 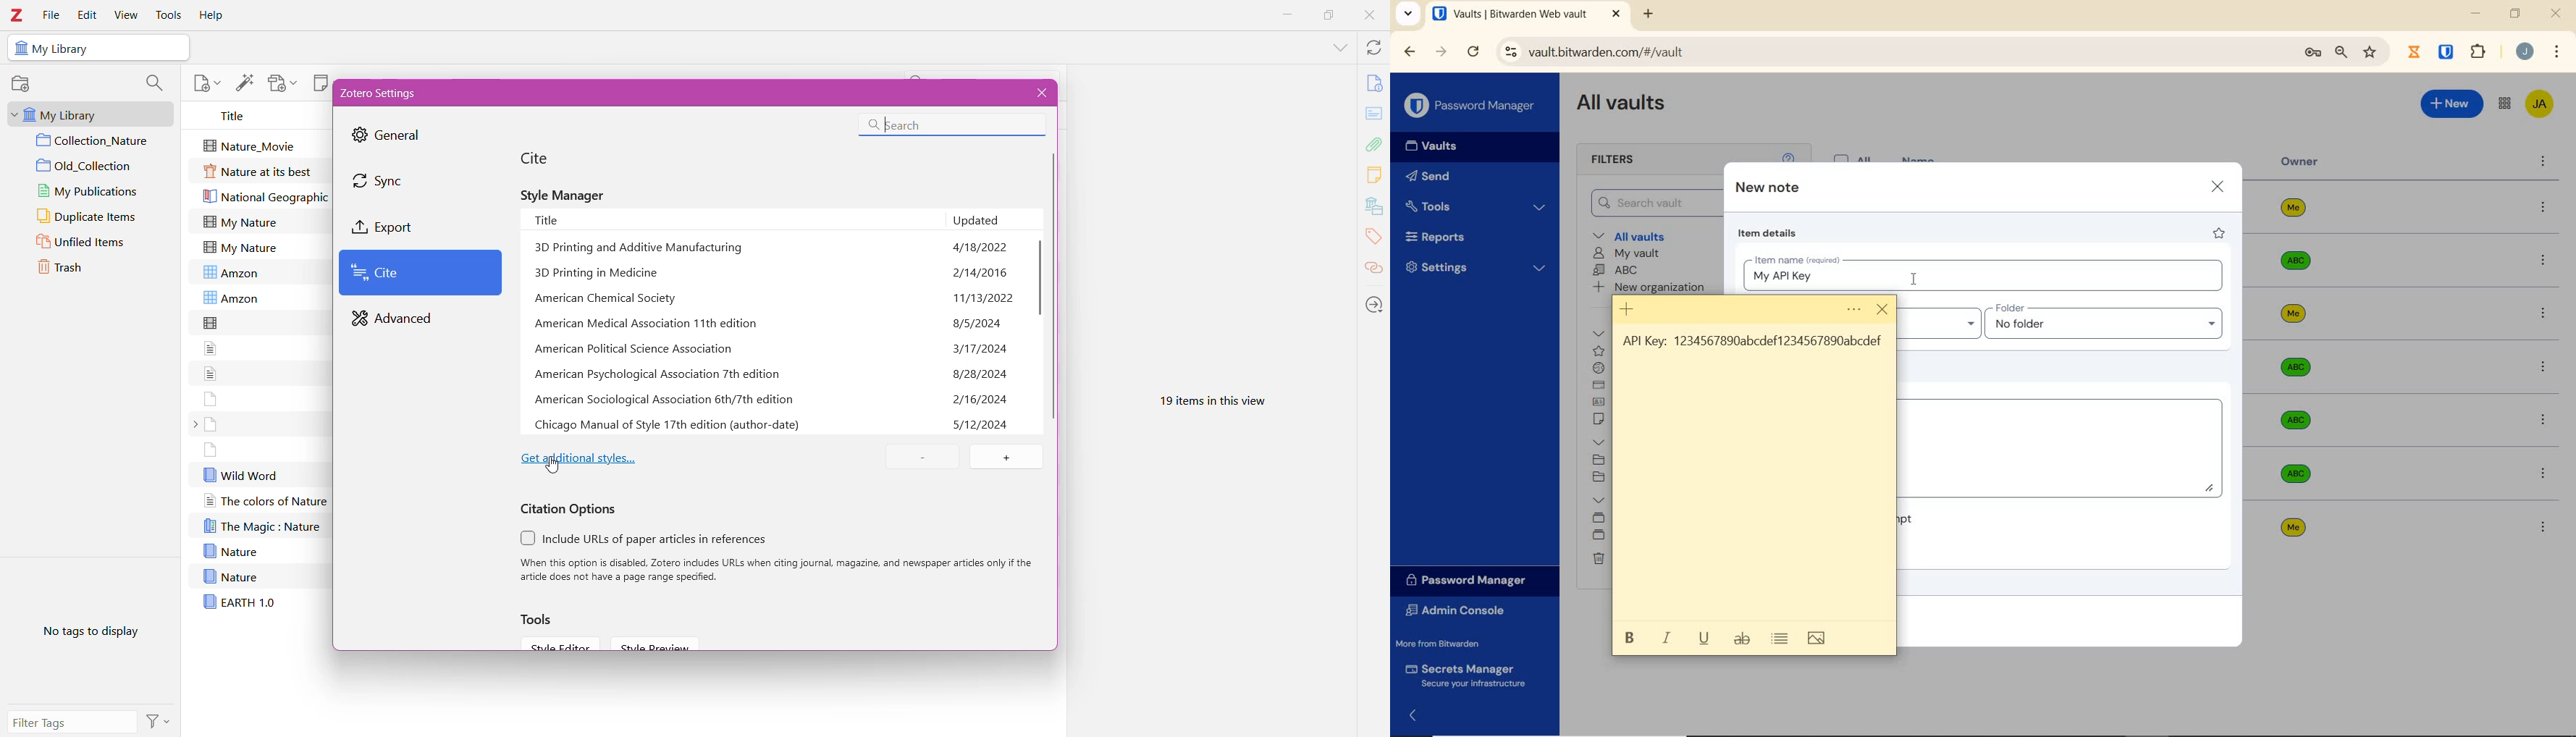 What do you see at coordinates (2451, 104) in the screenshot?
I see `New` at bounding box center [2451, 104].